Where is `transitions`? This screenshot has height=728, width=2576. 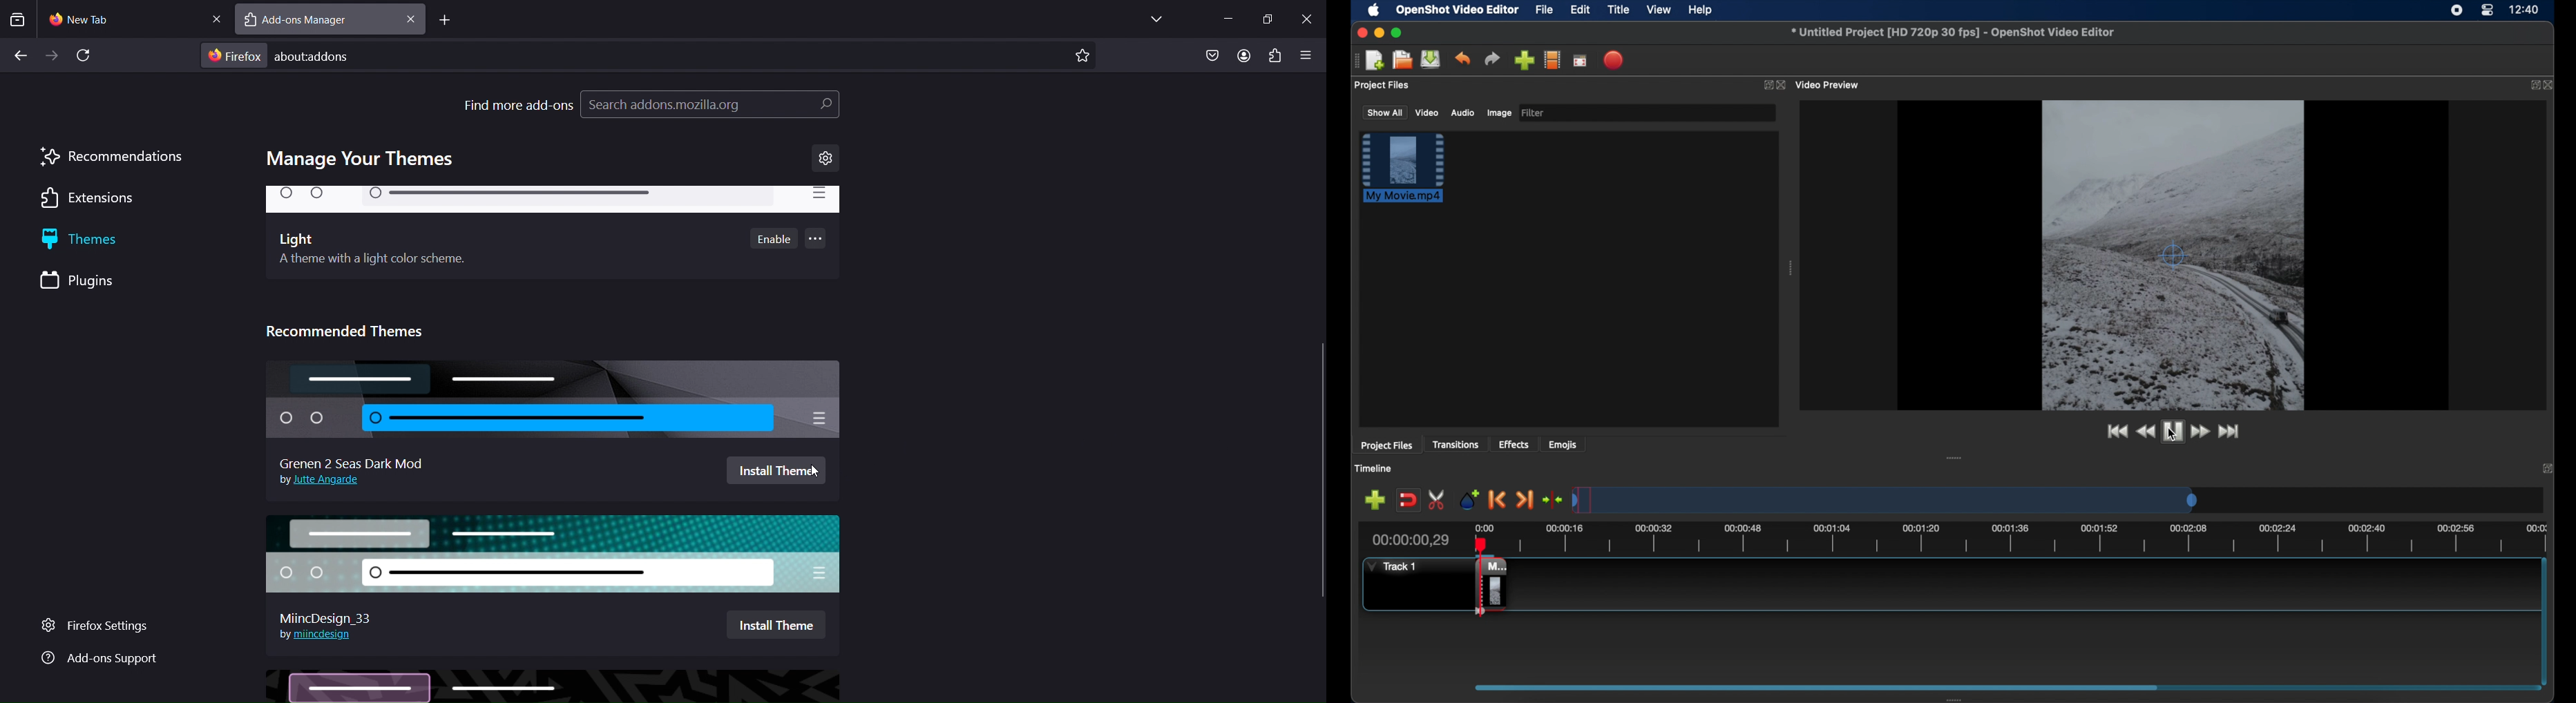 transitions is located at coordinates (1457, 445).